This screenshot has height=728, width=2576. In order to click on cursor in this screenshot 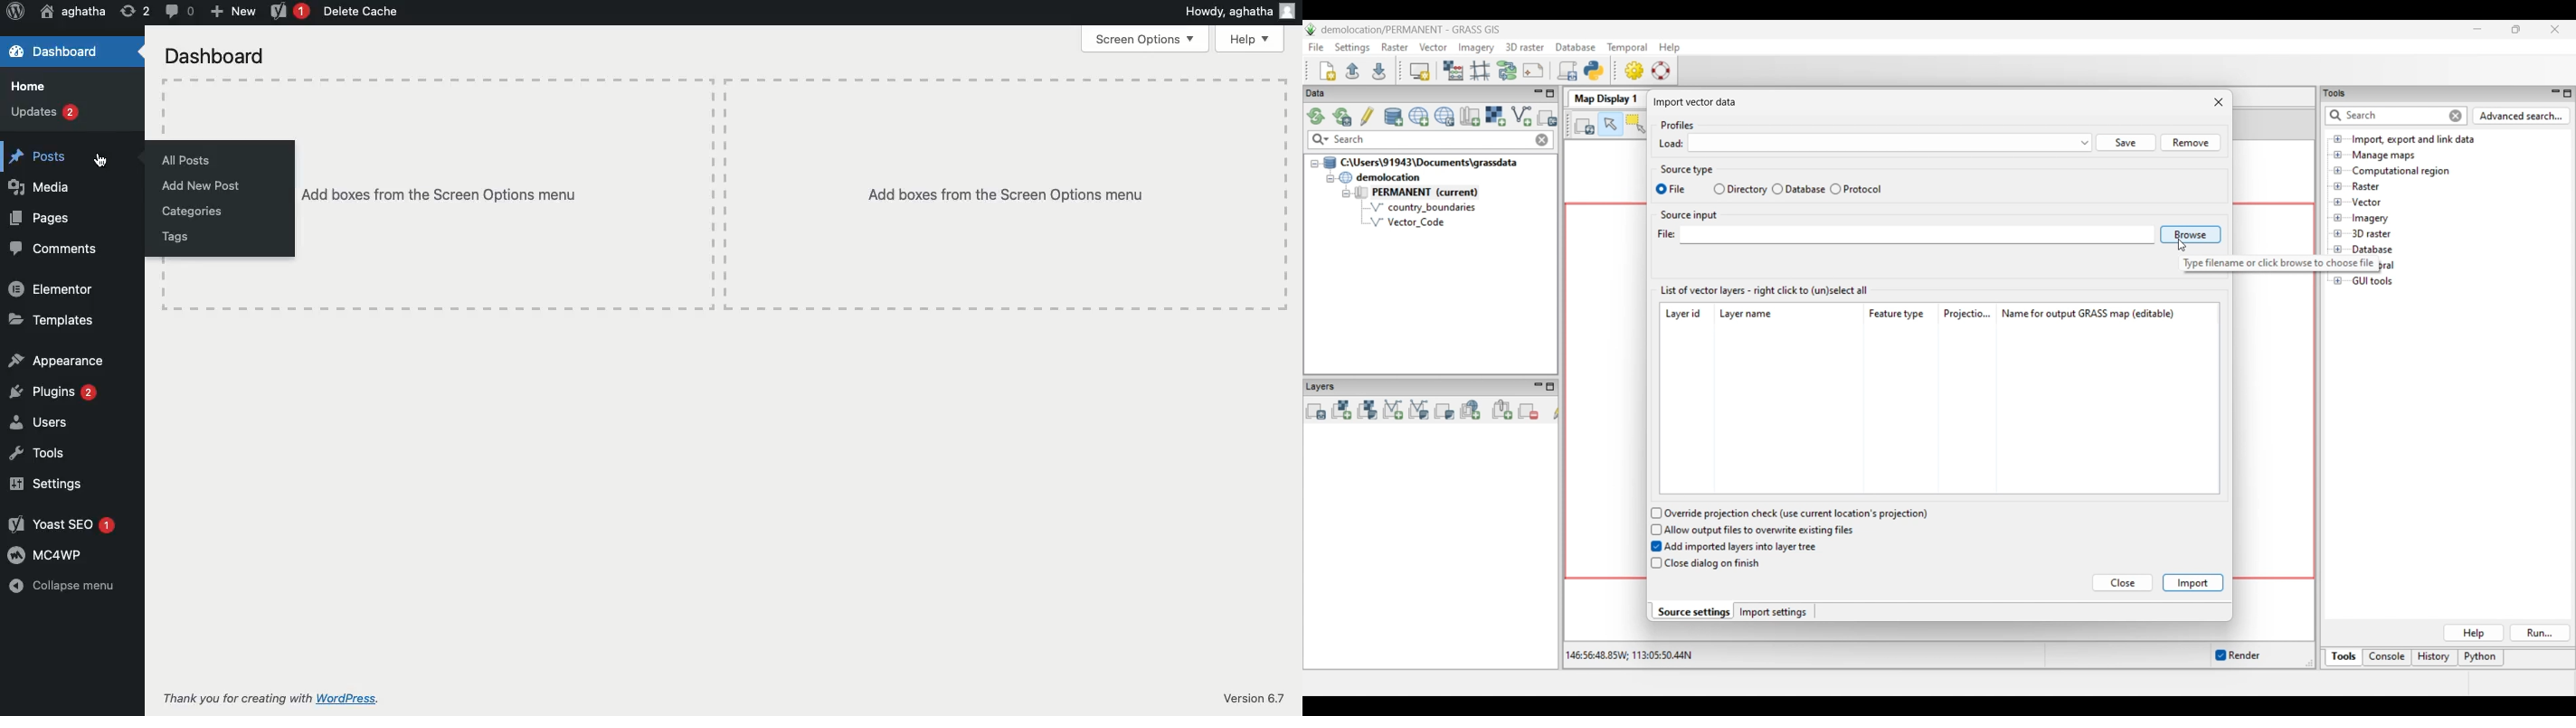, I will do `click(103, 161)`.